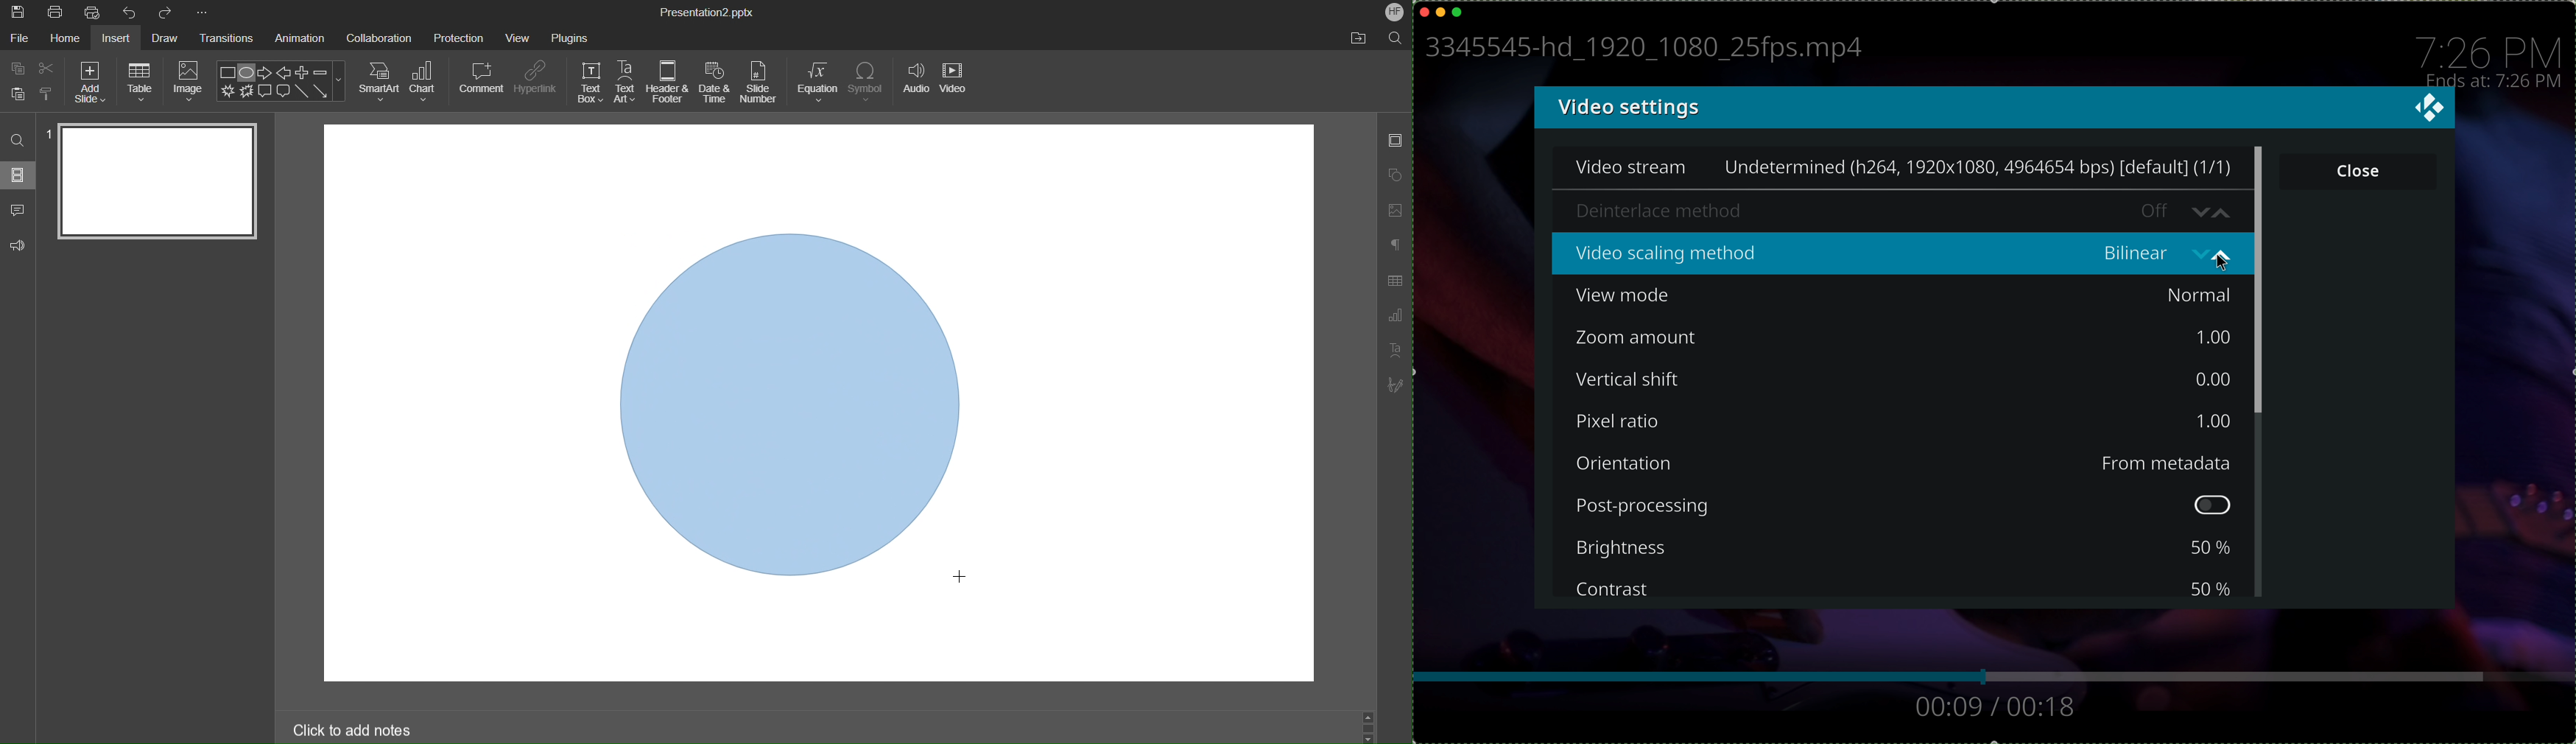 This screenshot has width=2576, height=756. I want to click on Collaboration, so click(379, 37).